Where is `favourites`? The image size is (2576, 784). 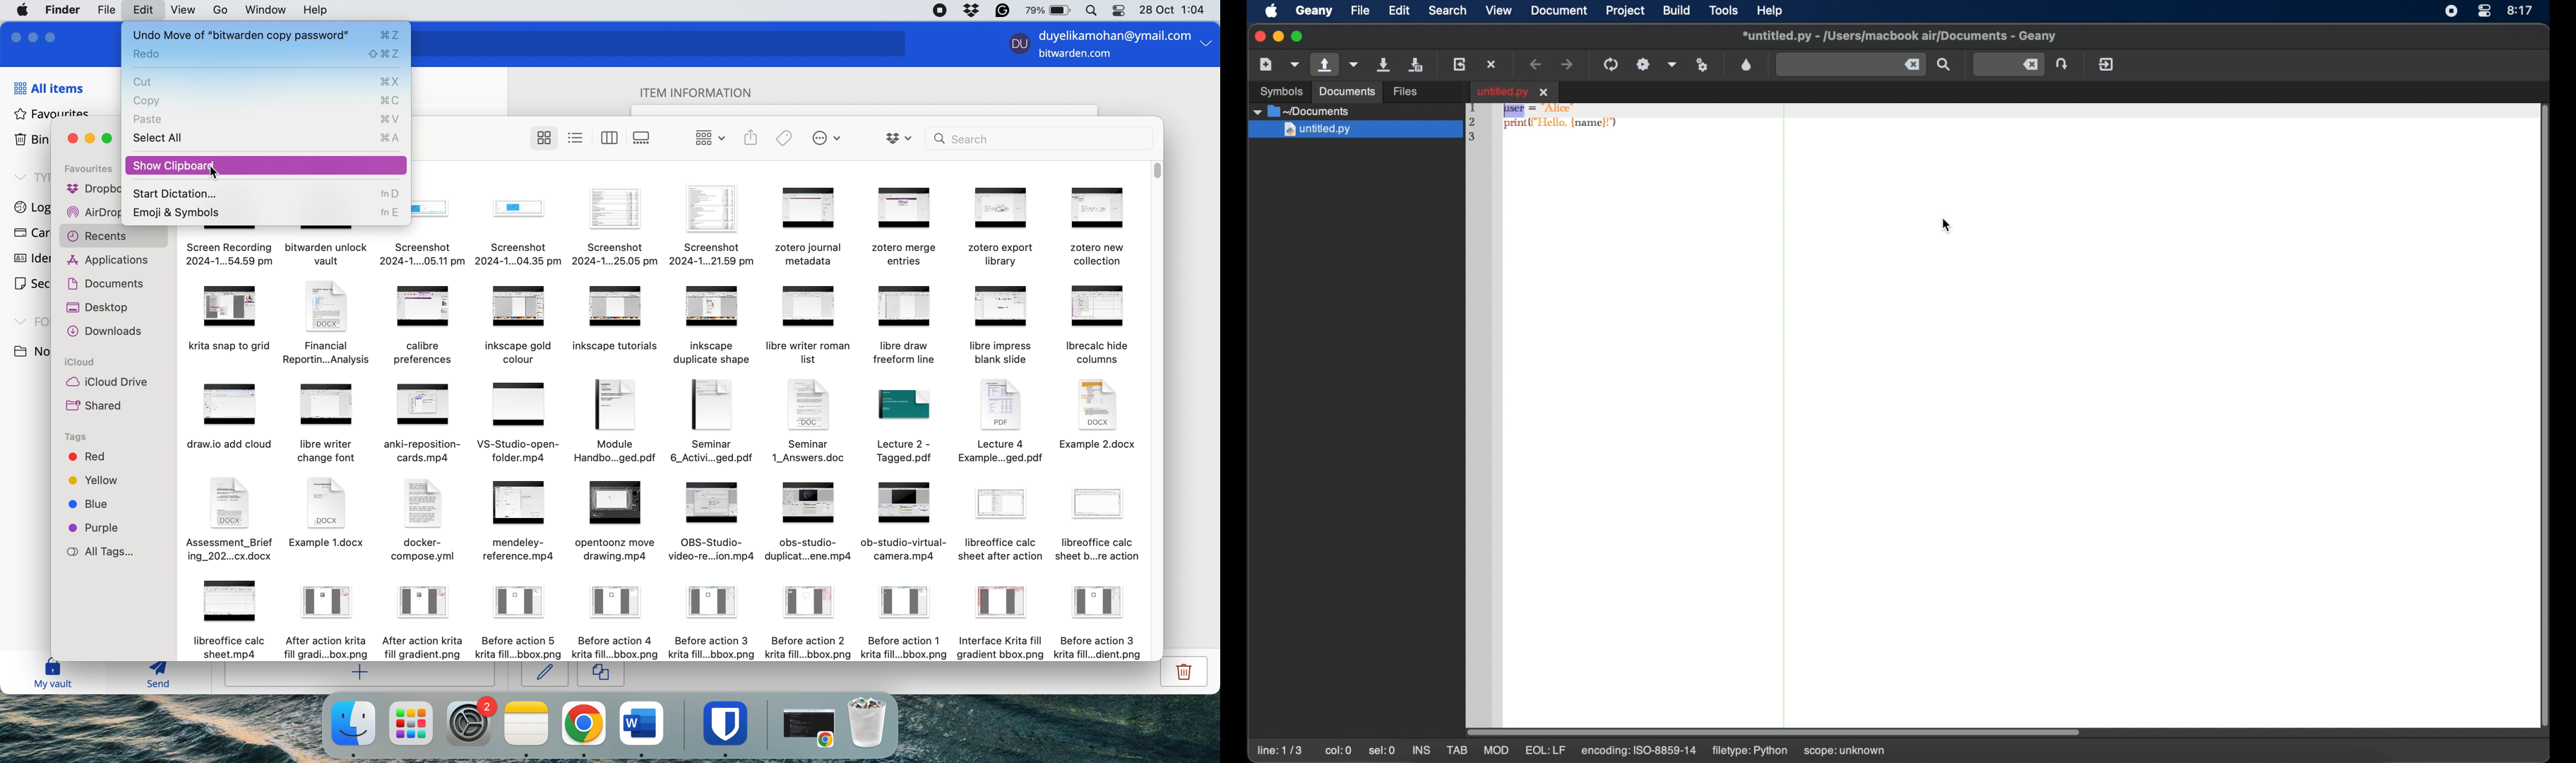 favourites is located at coordinates (53, 113).